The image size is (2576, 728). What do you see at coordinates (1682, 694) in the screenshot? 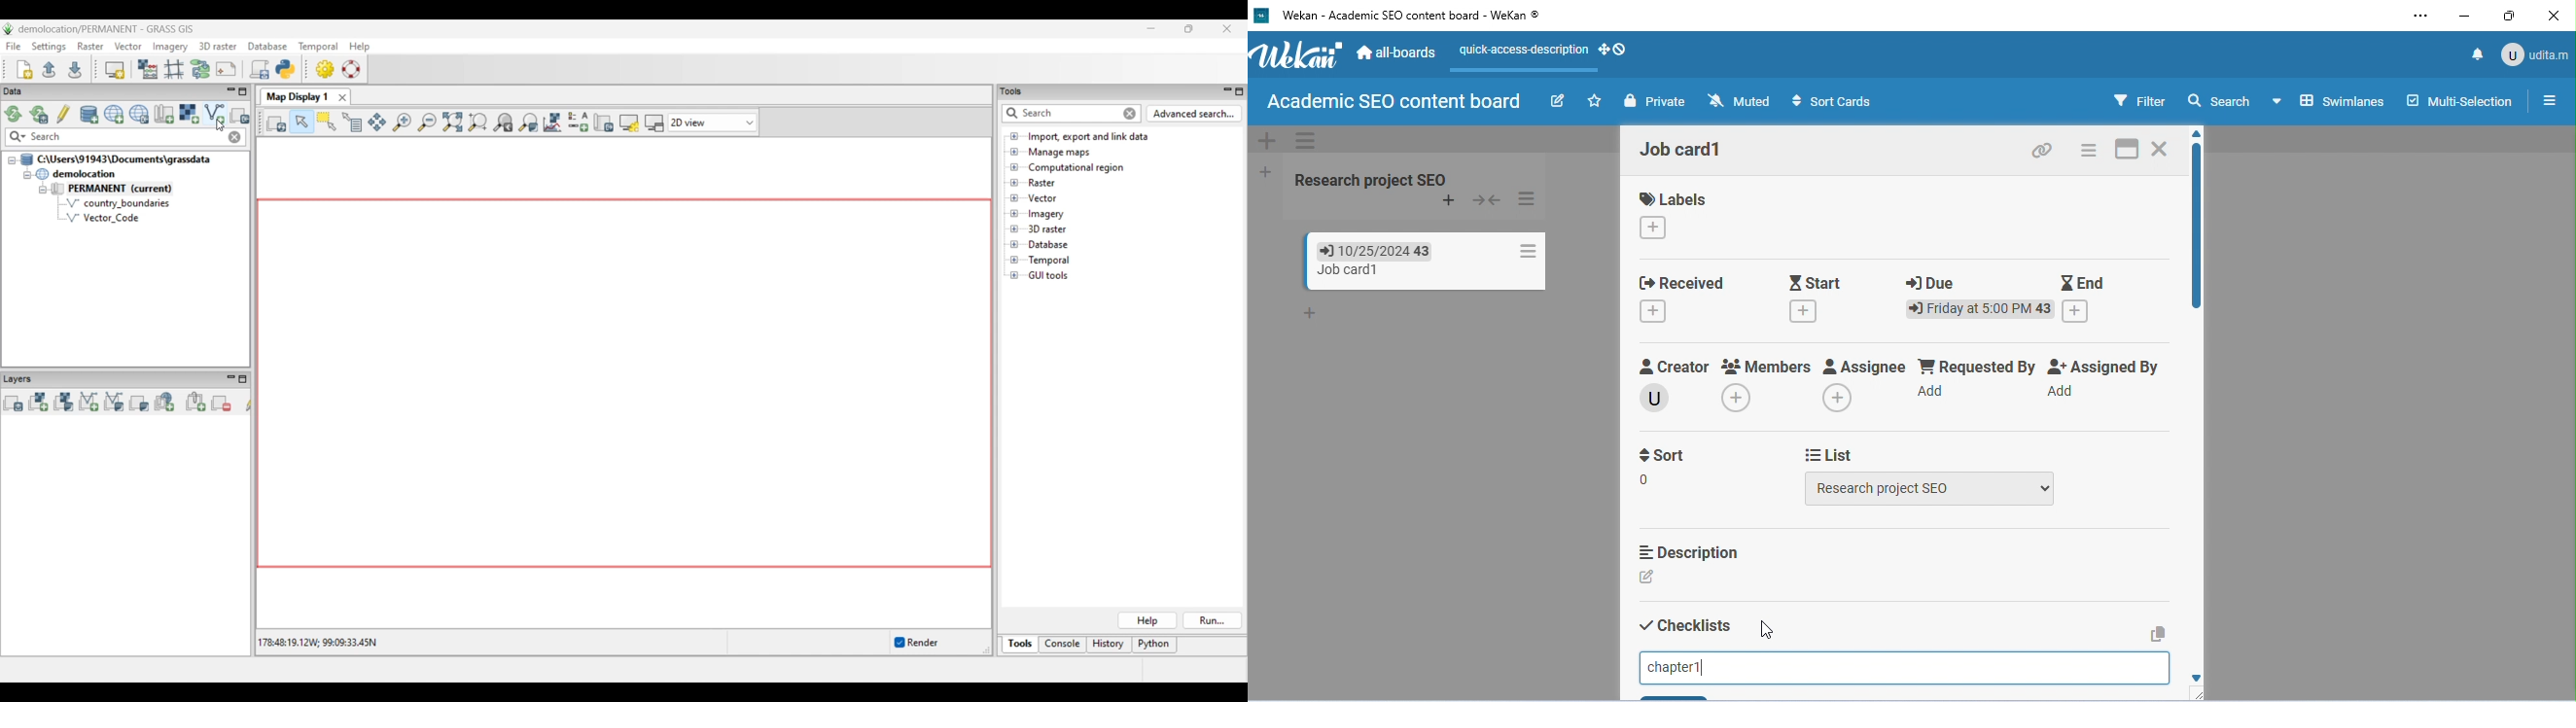
I see `subtasks` at bounding box center [1682, 694].